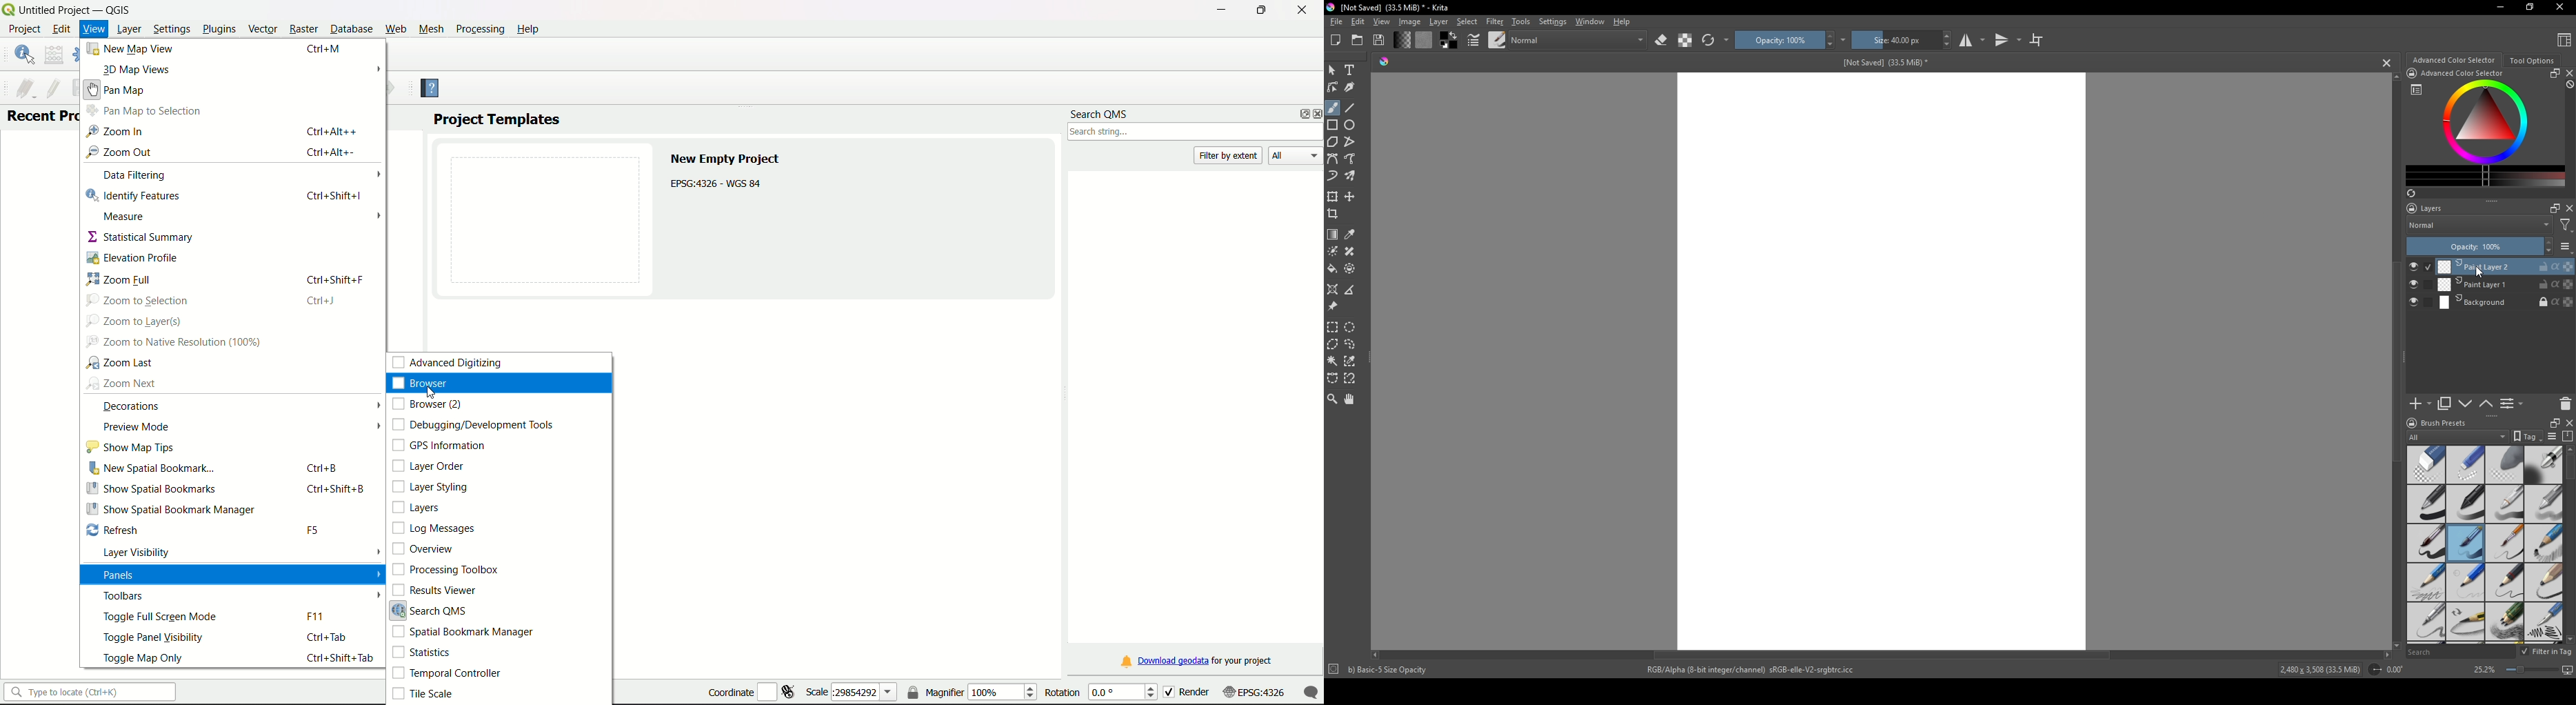  What do you see at coordinates (2505, 582) in the screenshot?
I see `pencil` at bounding box center [2505, 582].